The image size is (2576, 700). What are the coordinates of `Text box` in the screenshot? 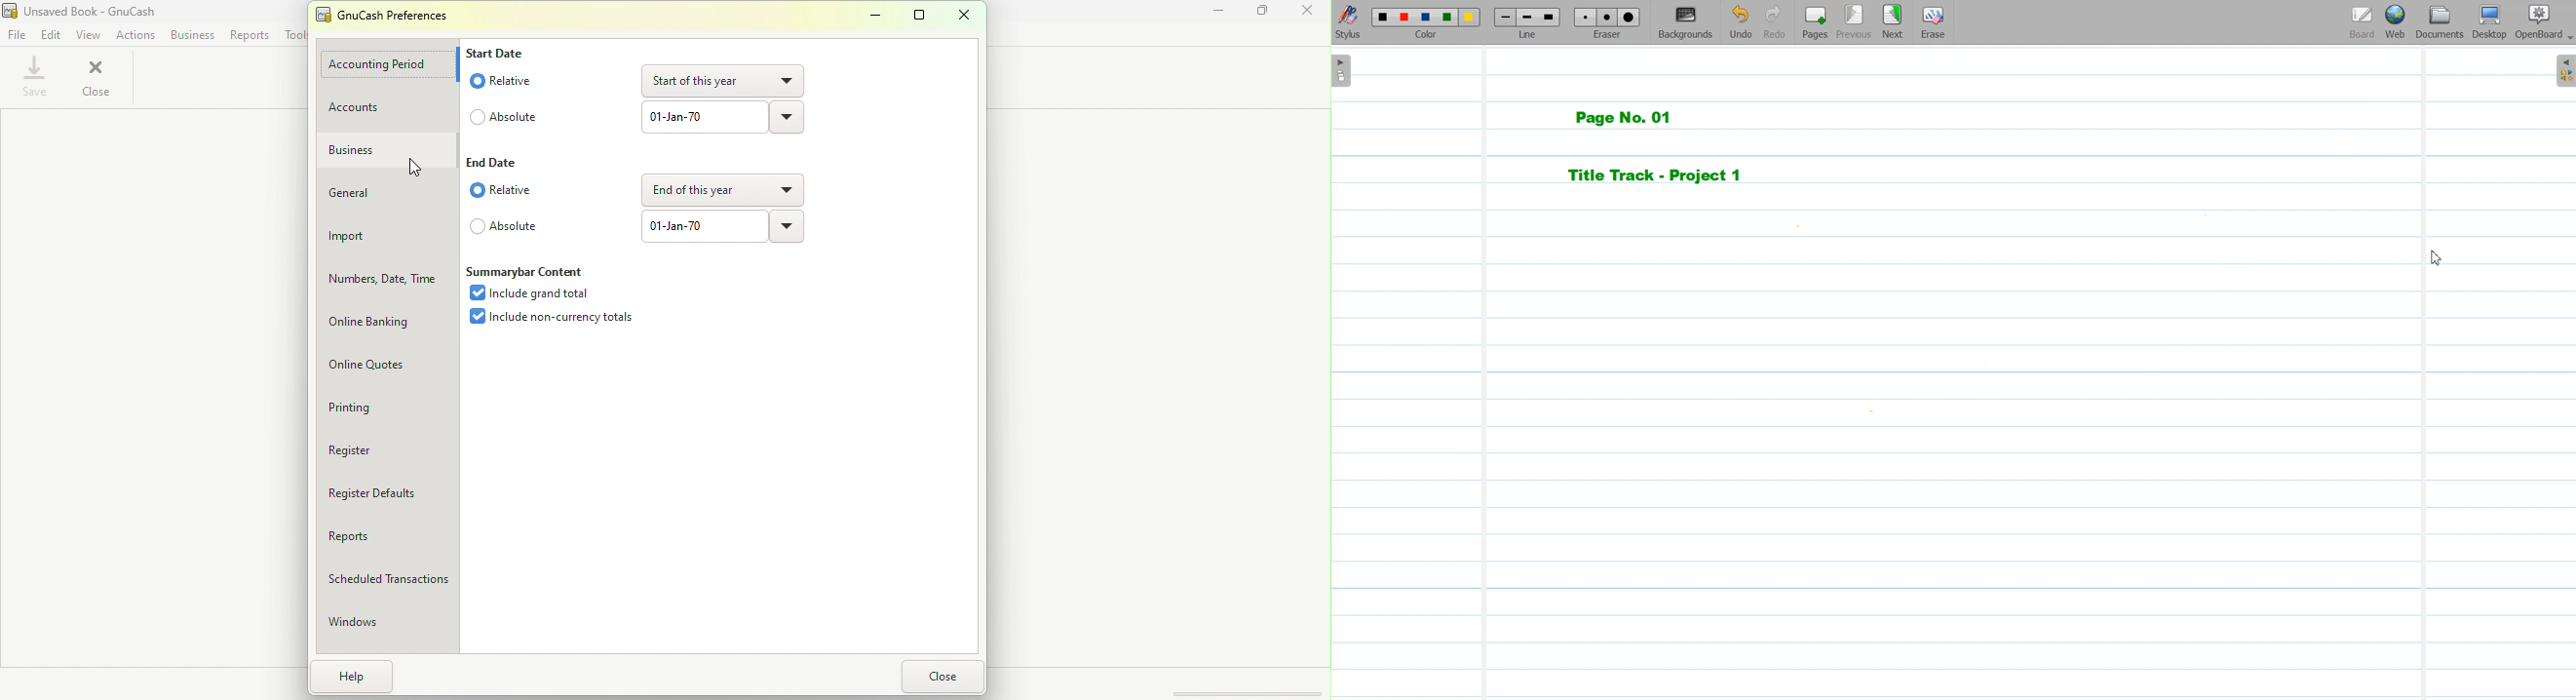 It's located at (703, 226).